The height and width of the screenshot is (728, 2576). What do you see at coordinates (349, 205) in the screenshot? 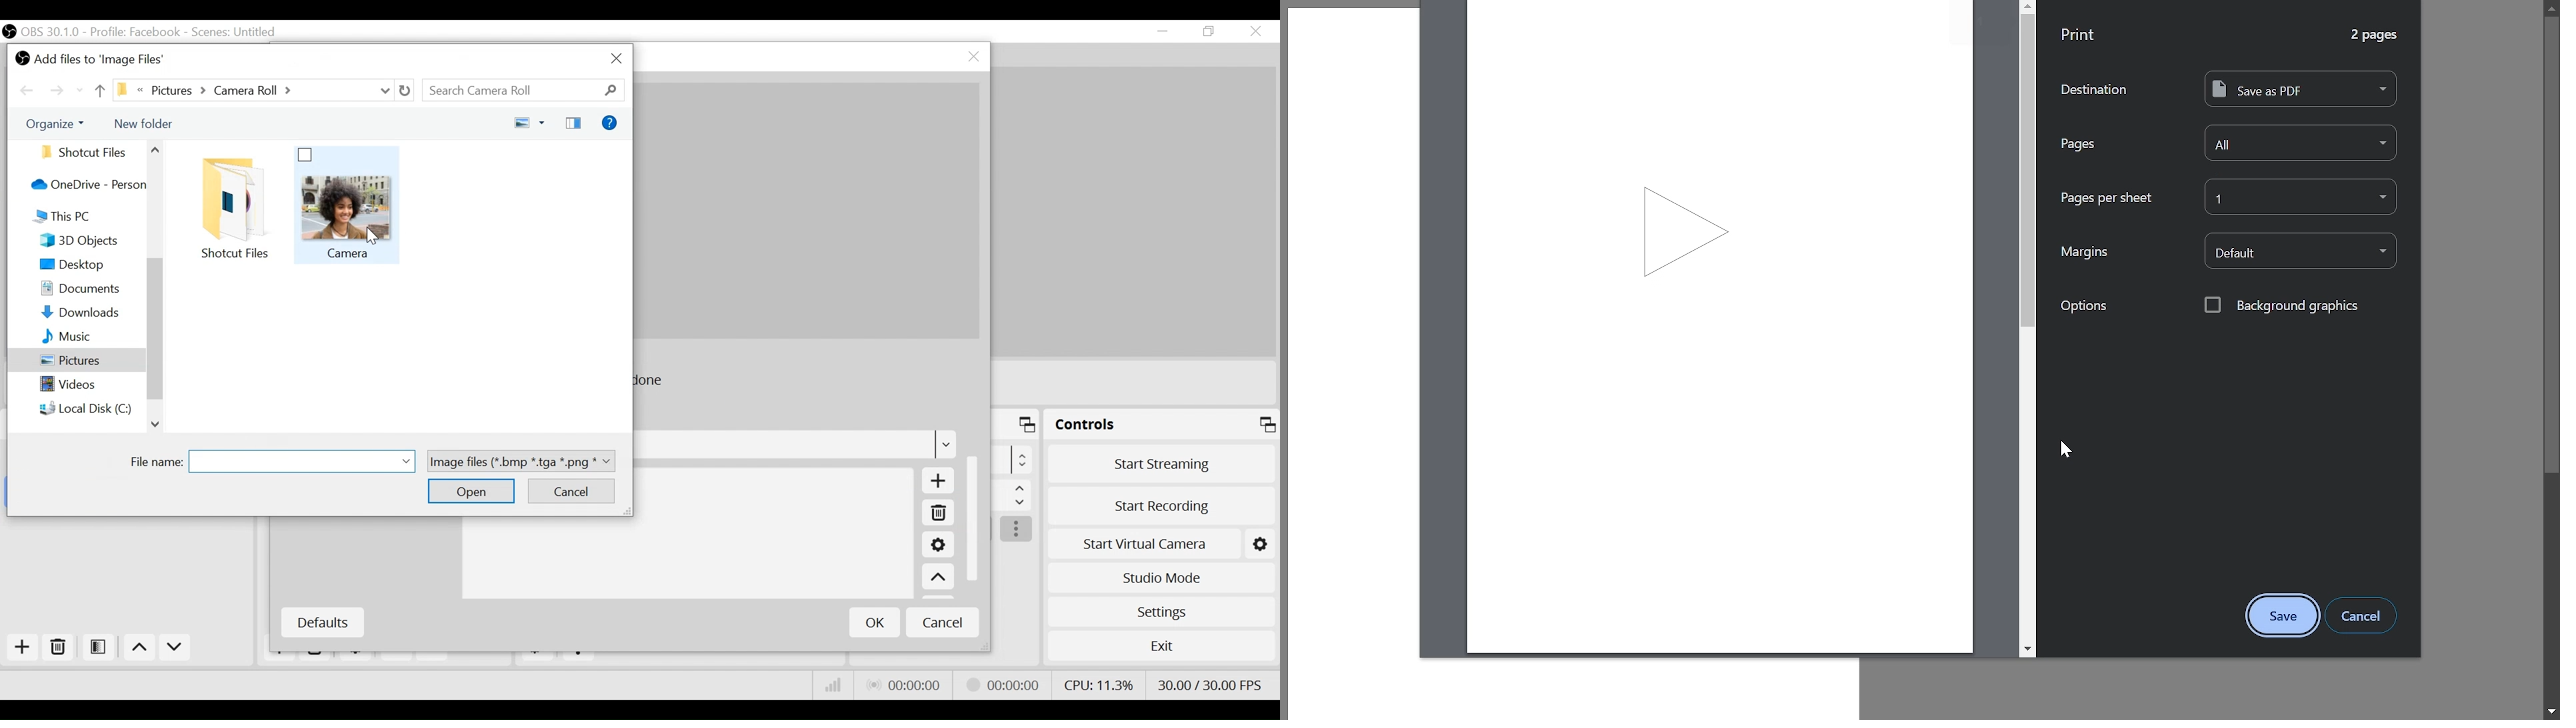
I see `File` at bounding box center [349, 205].